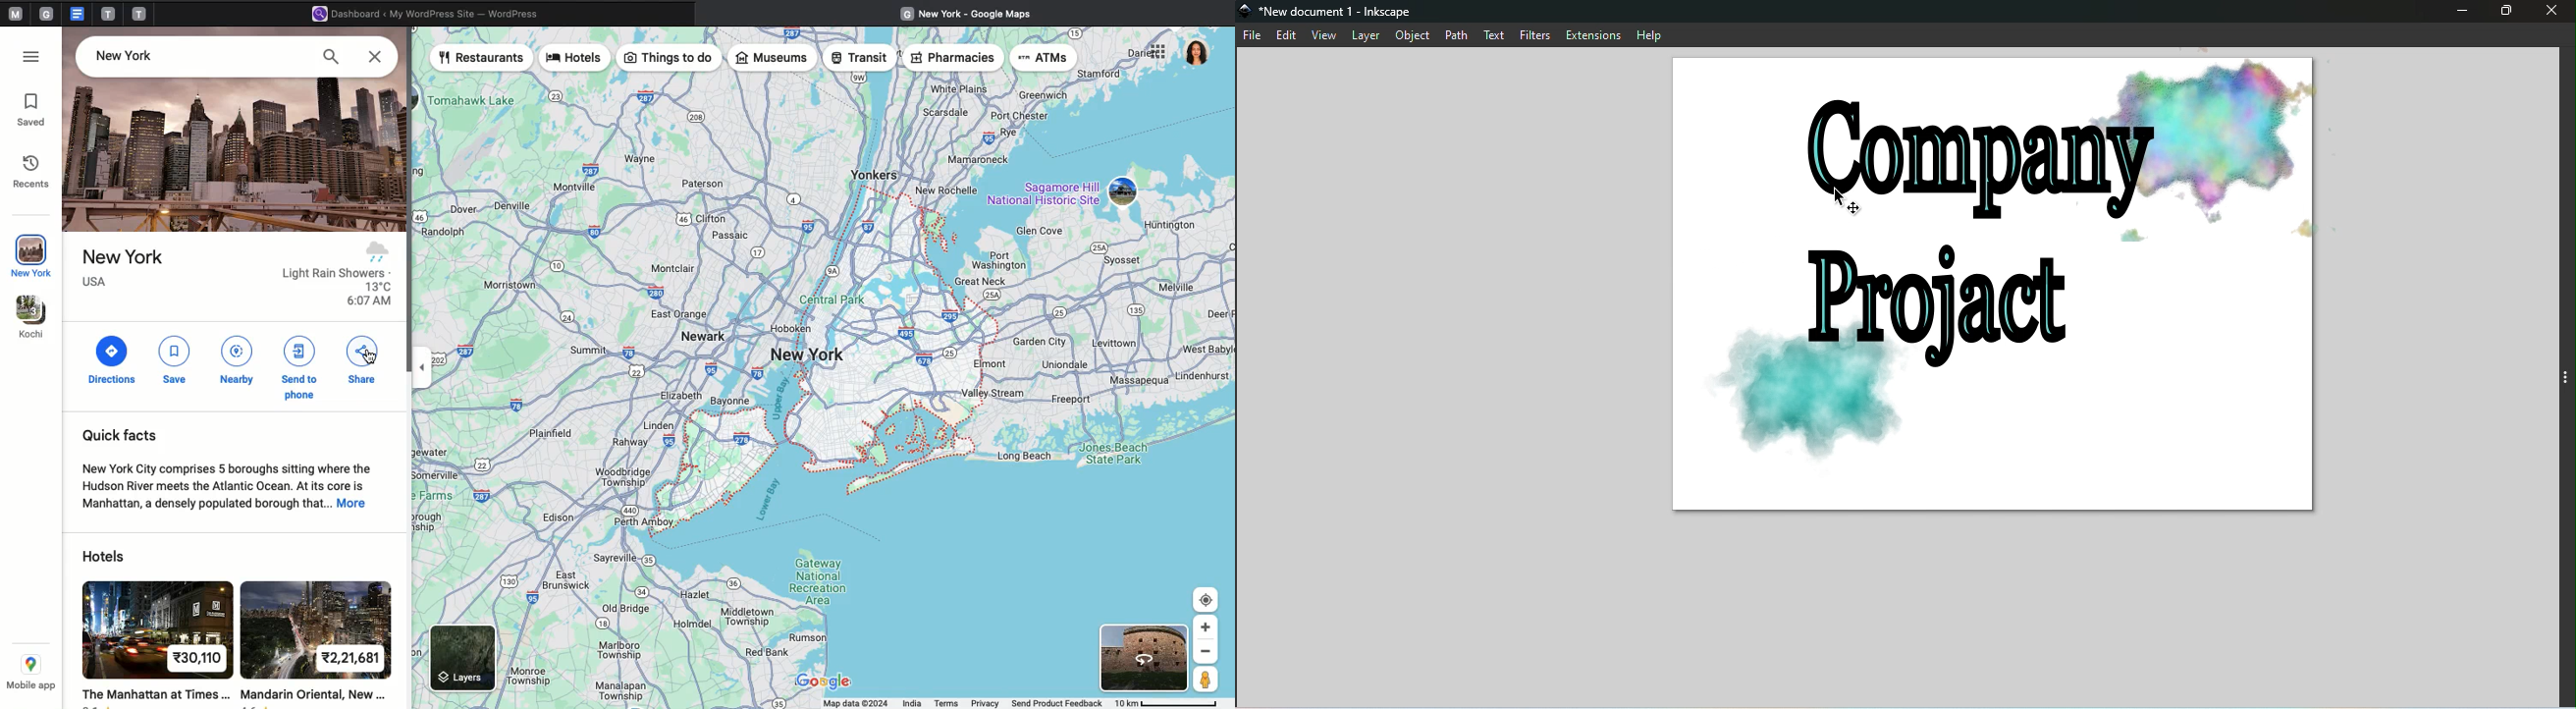  What do you see at coordinates (33, 257) in the screenshot?
I see `New York` at bounding box center [33, 257].